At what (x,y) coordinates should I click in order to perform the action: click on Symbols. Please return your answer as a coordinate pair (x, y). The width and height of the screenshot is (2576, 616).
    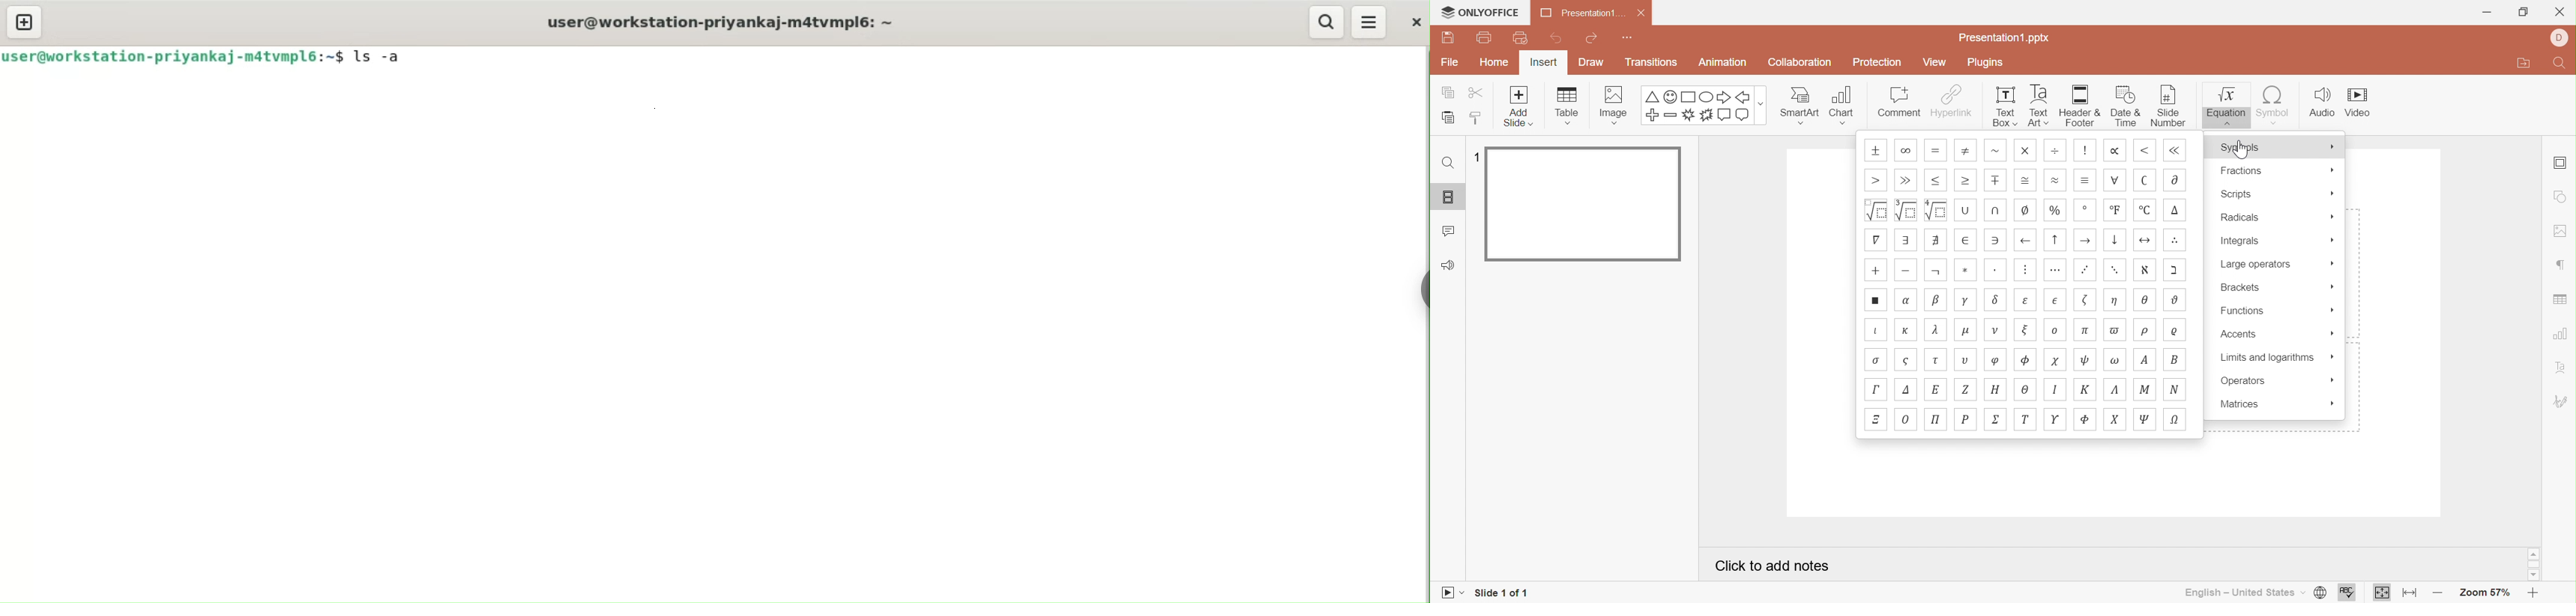
    Looking at the image, I should click on (2023, 286).